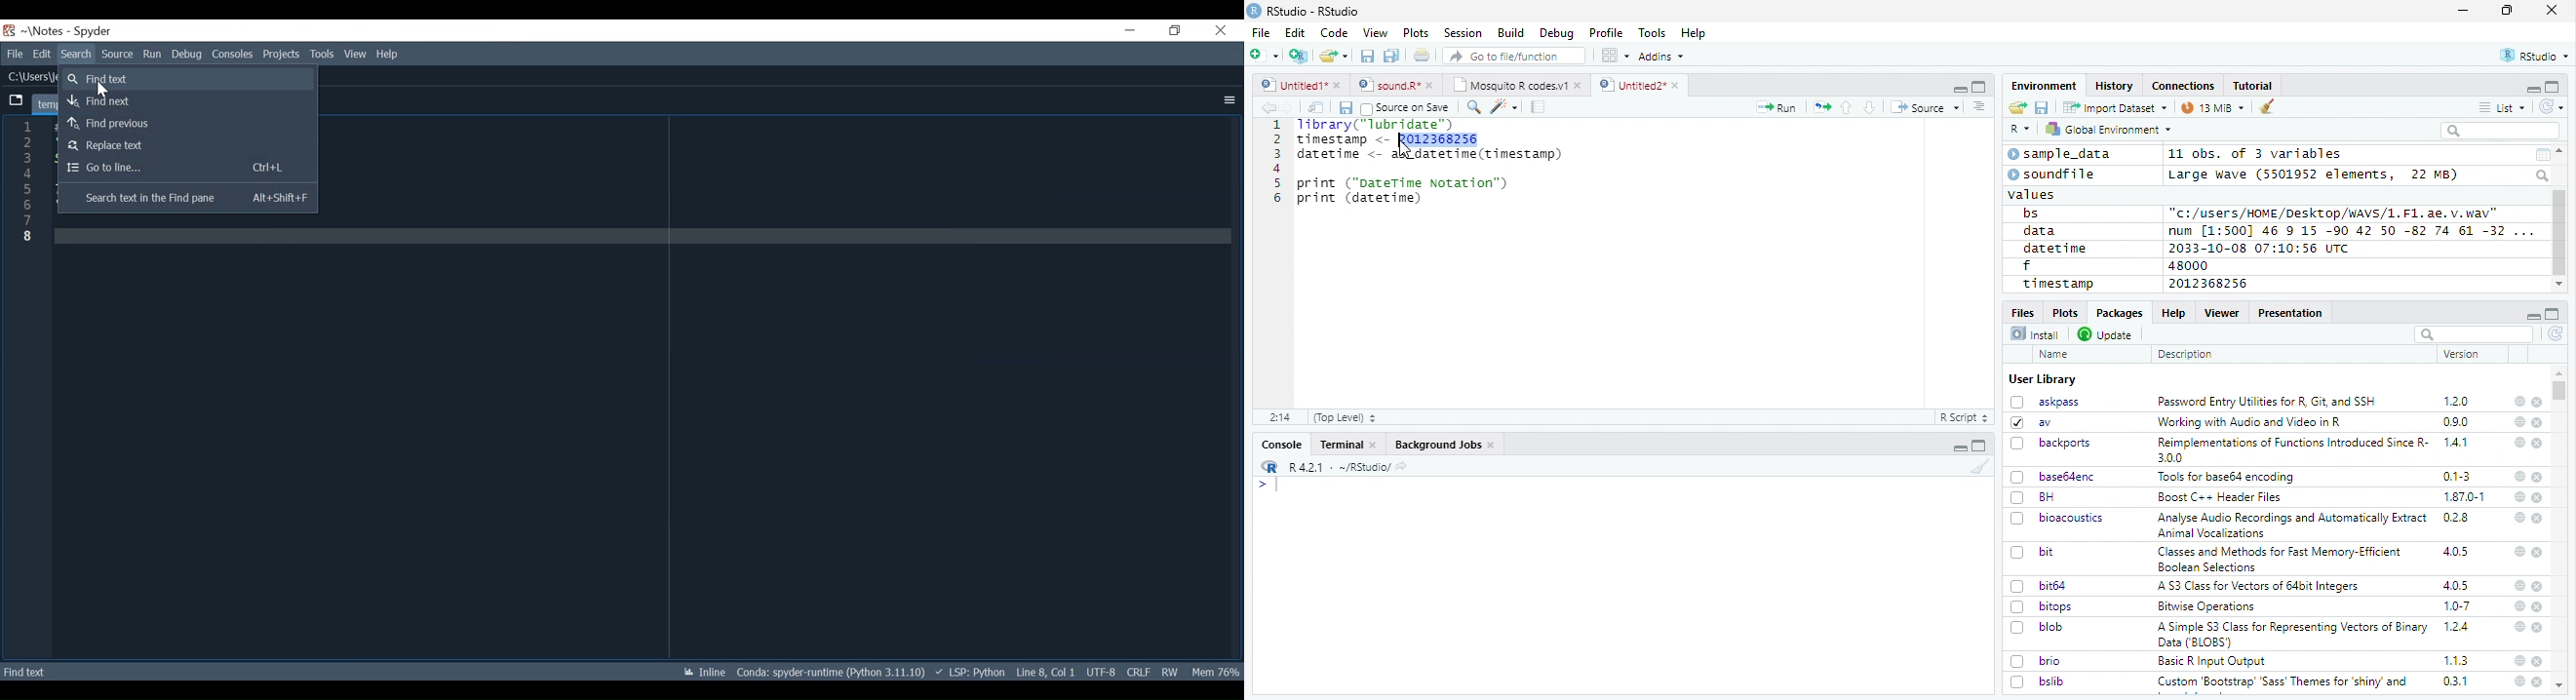 Image resolution: width=2576 pixels, height=700 pixels. Describe the element at coordinates (1266, 56) in the screenshot. I see `New file` at that location.